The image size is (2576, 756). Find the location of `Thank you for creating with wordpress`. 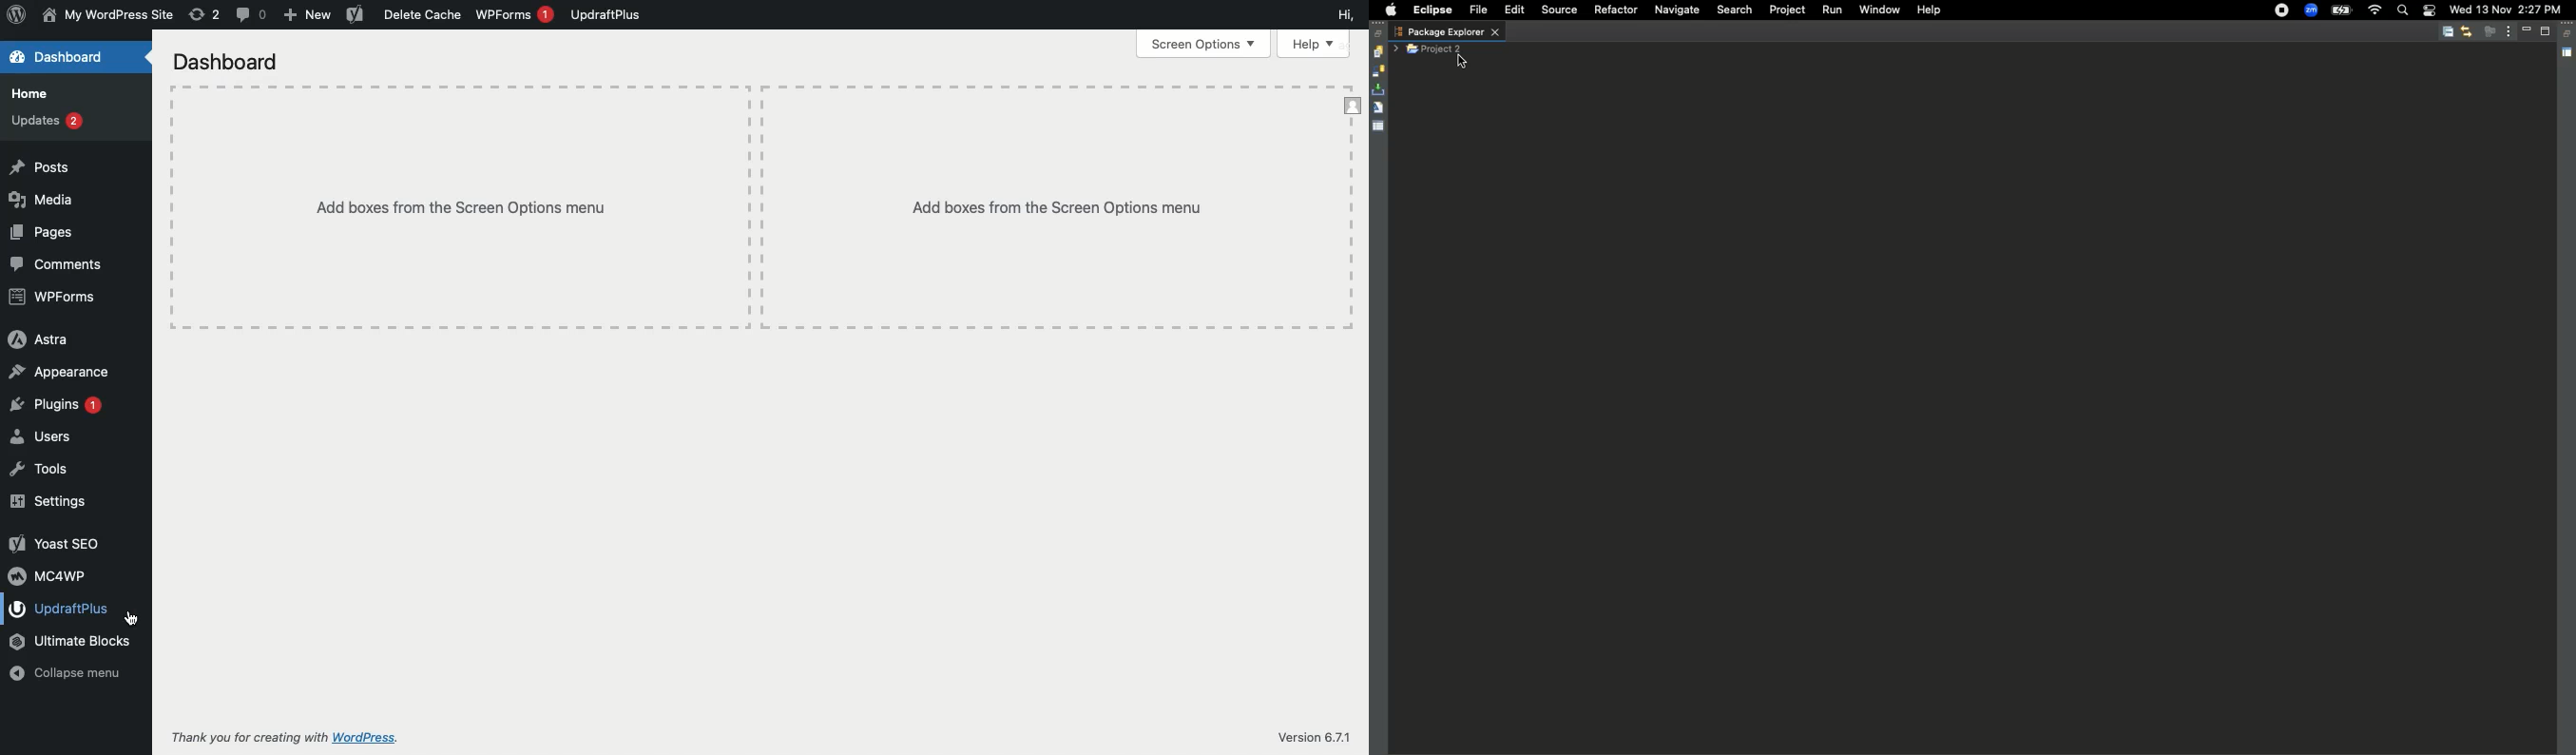

Thank you for creating with wordpress is located at coordinates (303, 737).